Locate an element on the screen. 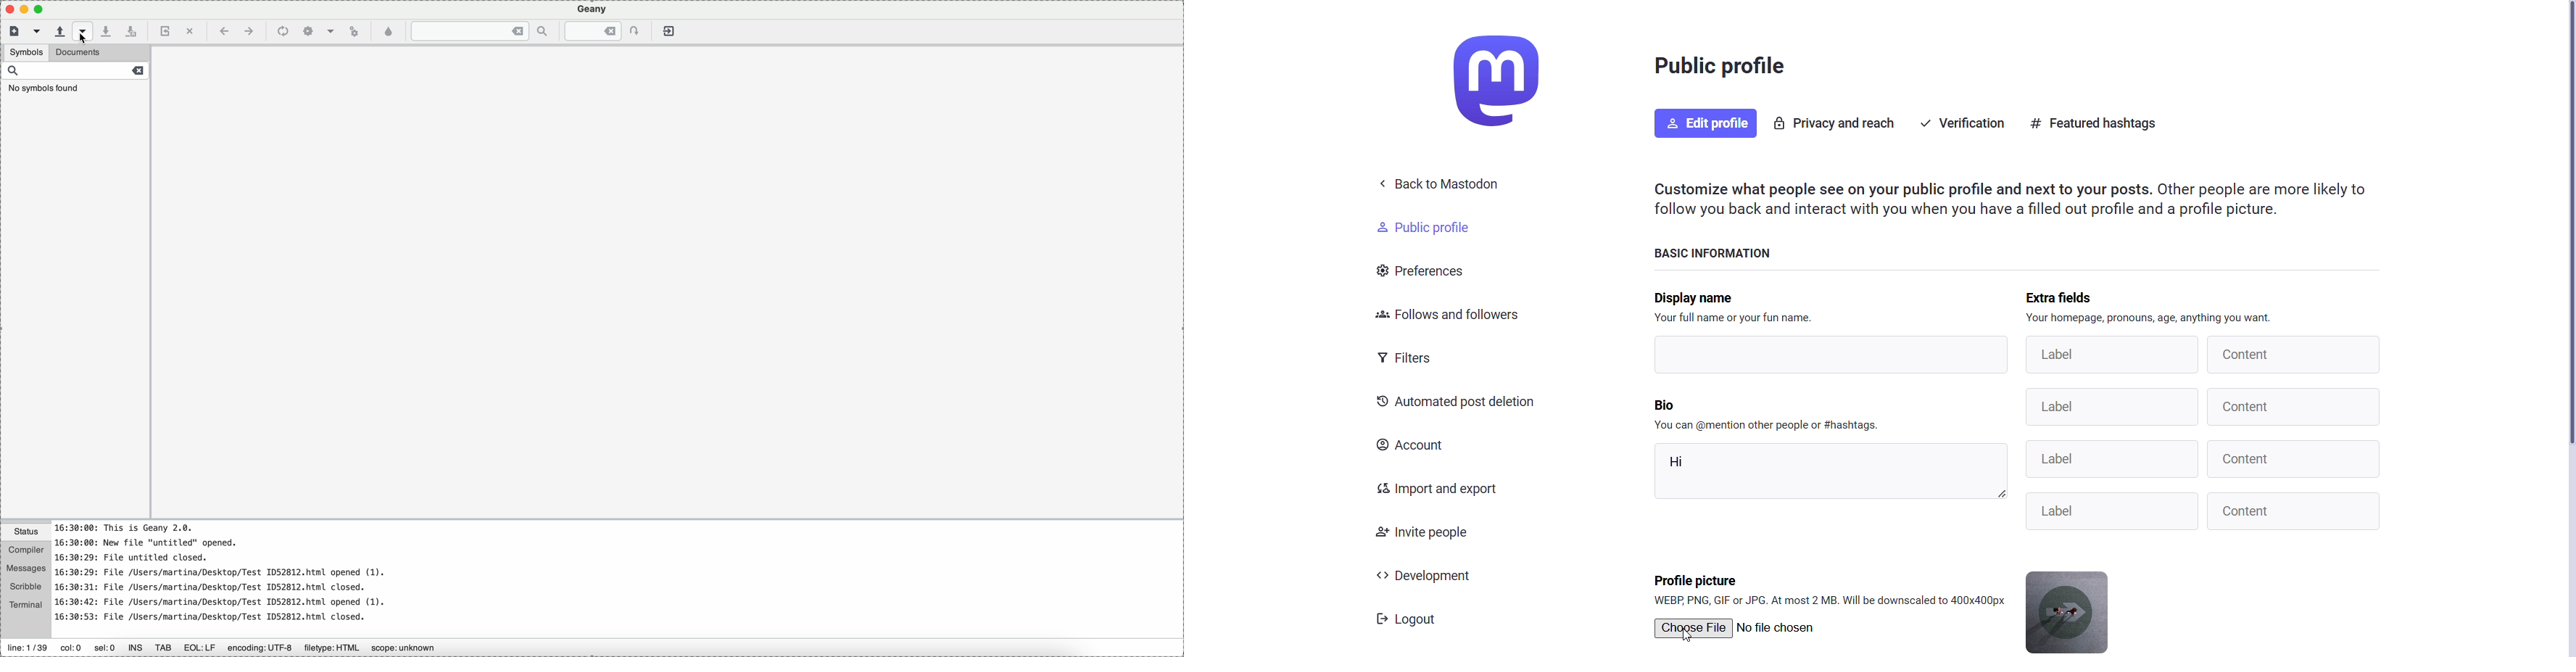 The width and height of the screenshot is (2576, 672). invite people is located at coordinates (1419, 533).